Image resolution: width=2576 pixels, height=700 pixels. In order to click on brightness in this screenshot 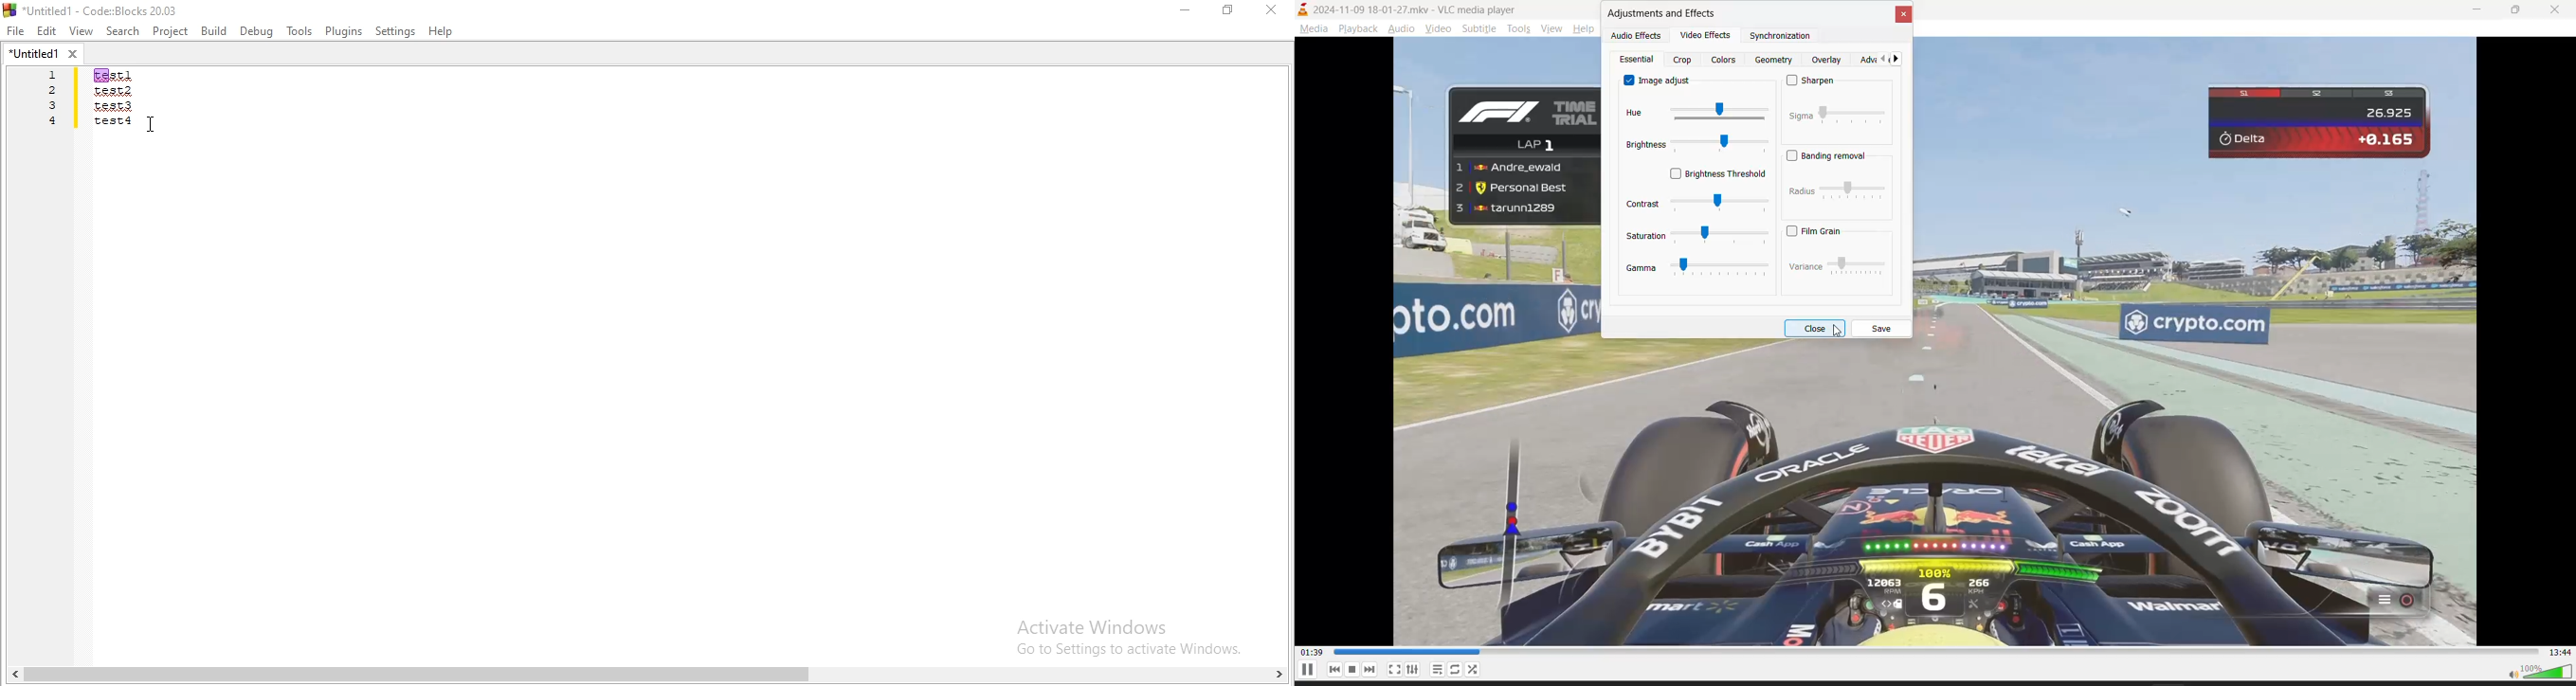, I will do `click(1696, 145)`.